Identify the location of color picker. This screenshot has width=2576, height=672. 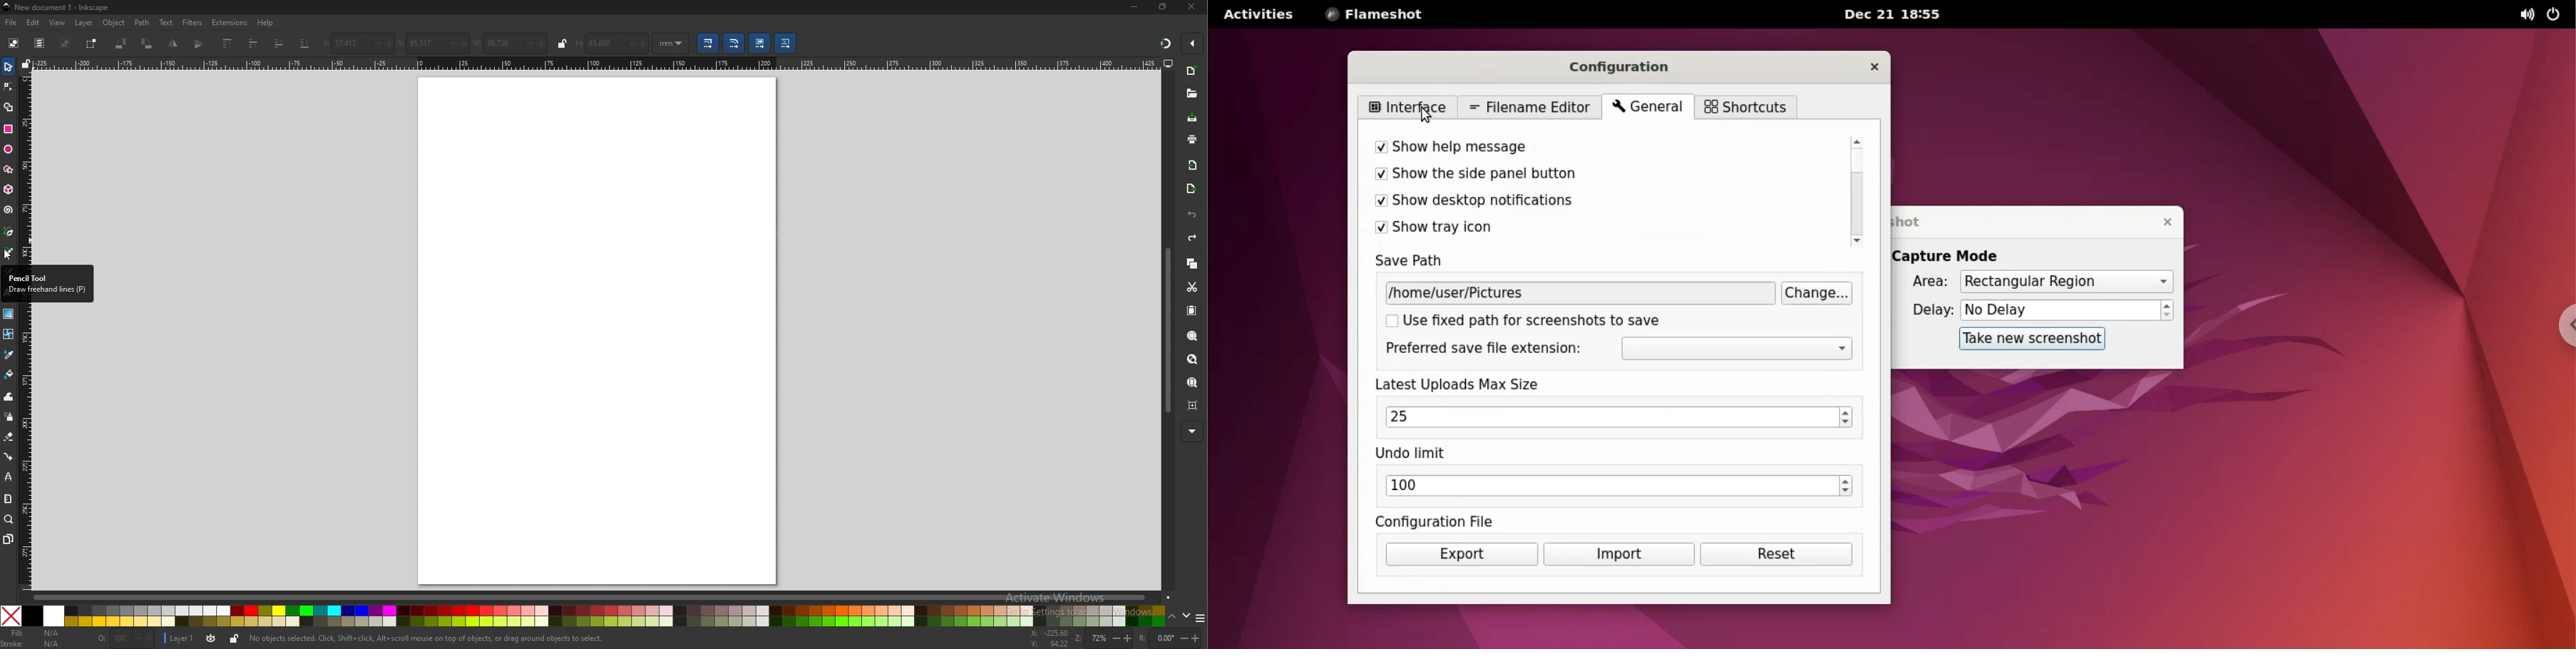
(9, 354).